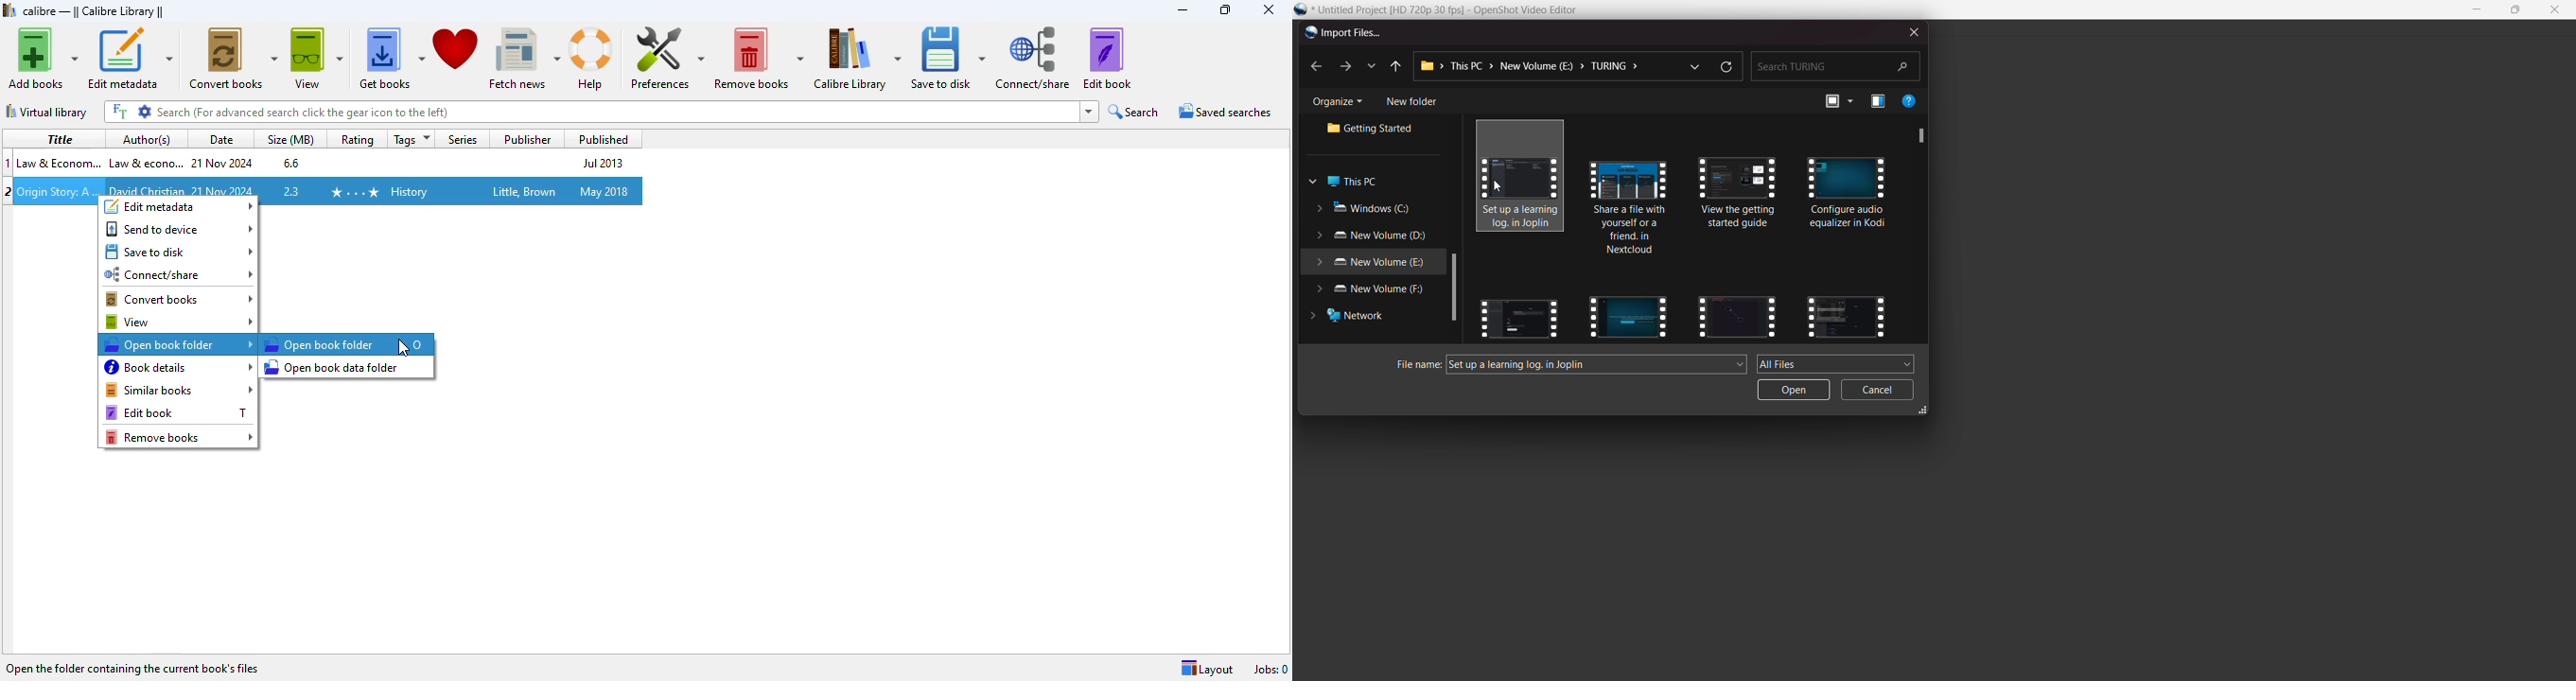  Describe the element at coordinates (179, 229) in the screenshot. I see `send to device` at that location.